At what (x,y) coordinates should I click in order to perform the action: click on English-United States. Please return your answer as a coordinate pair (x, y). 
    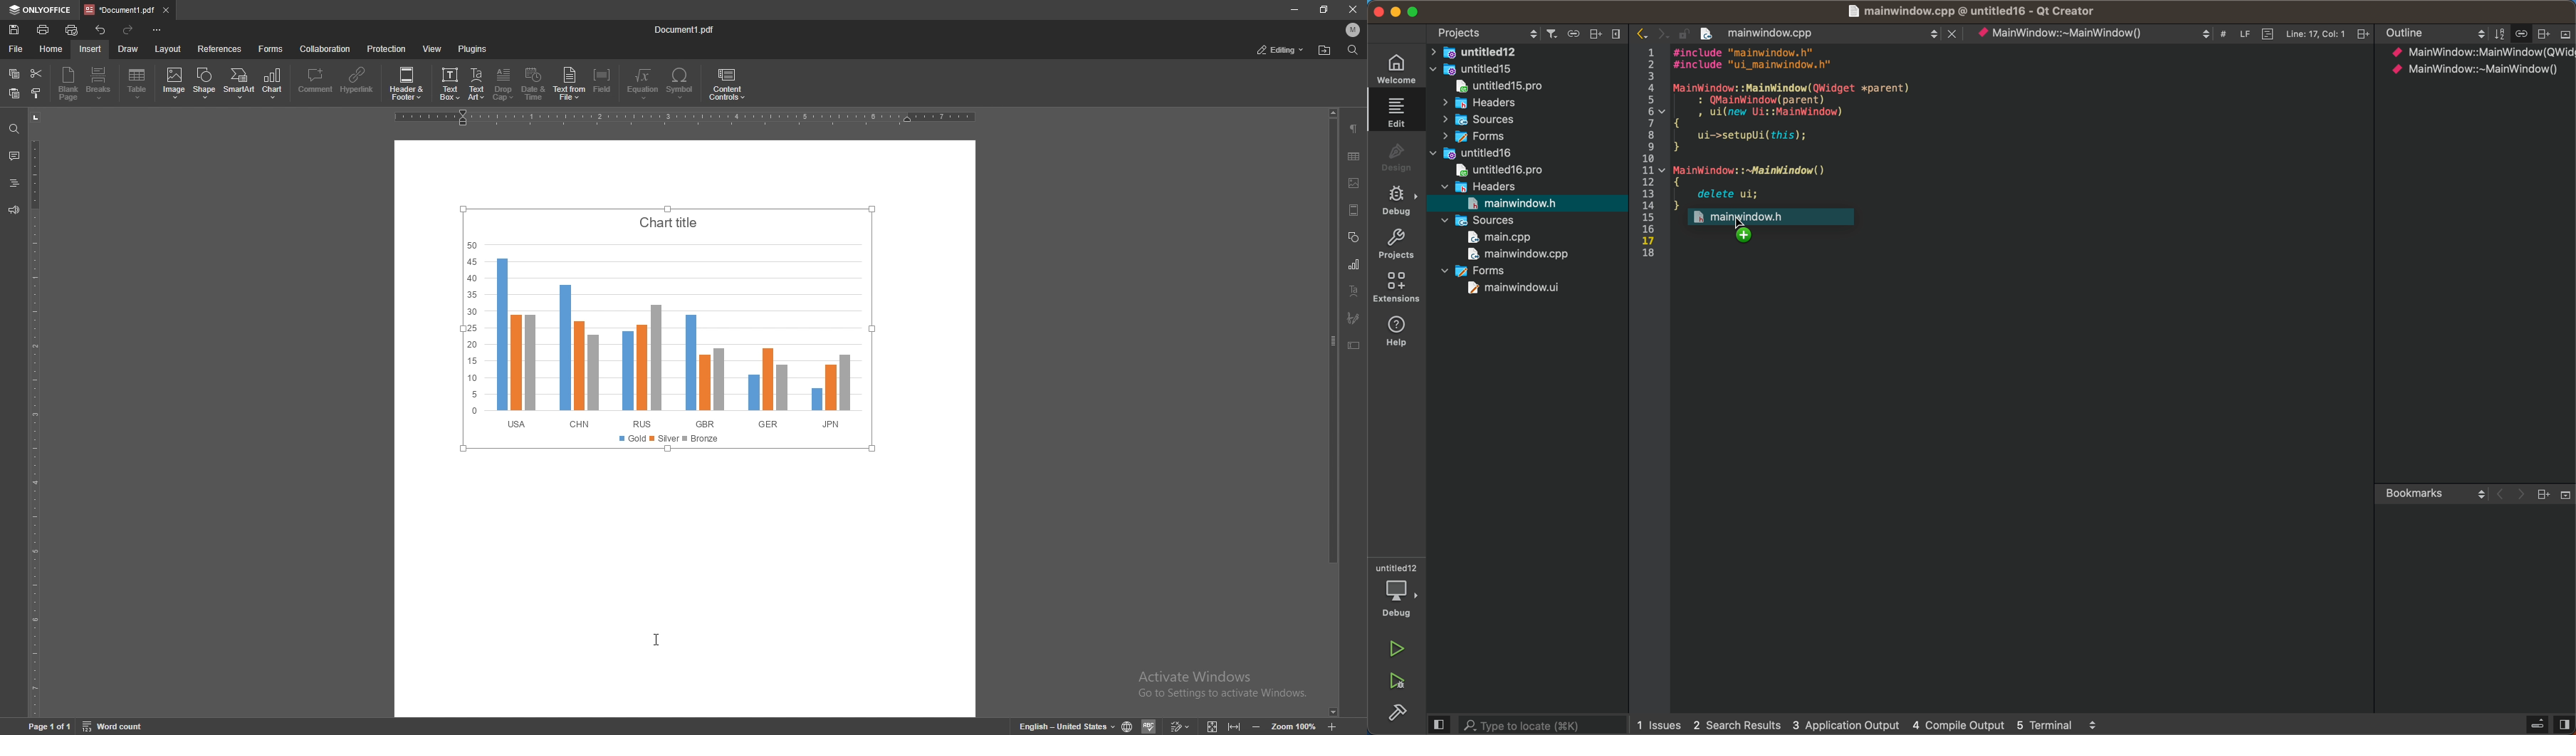
    Looking at the image, I should click on (1088, 726).